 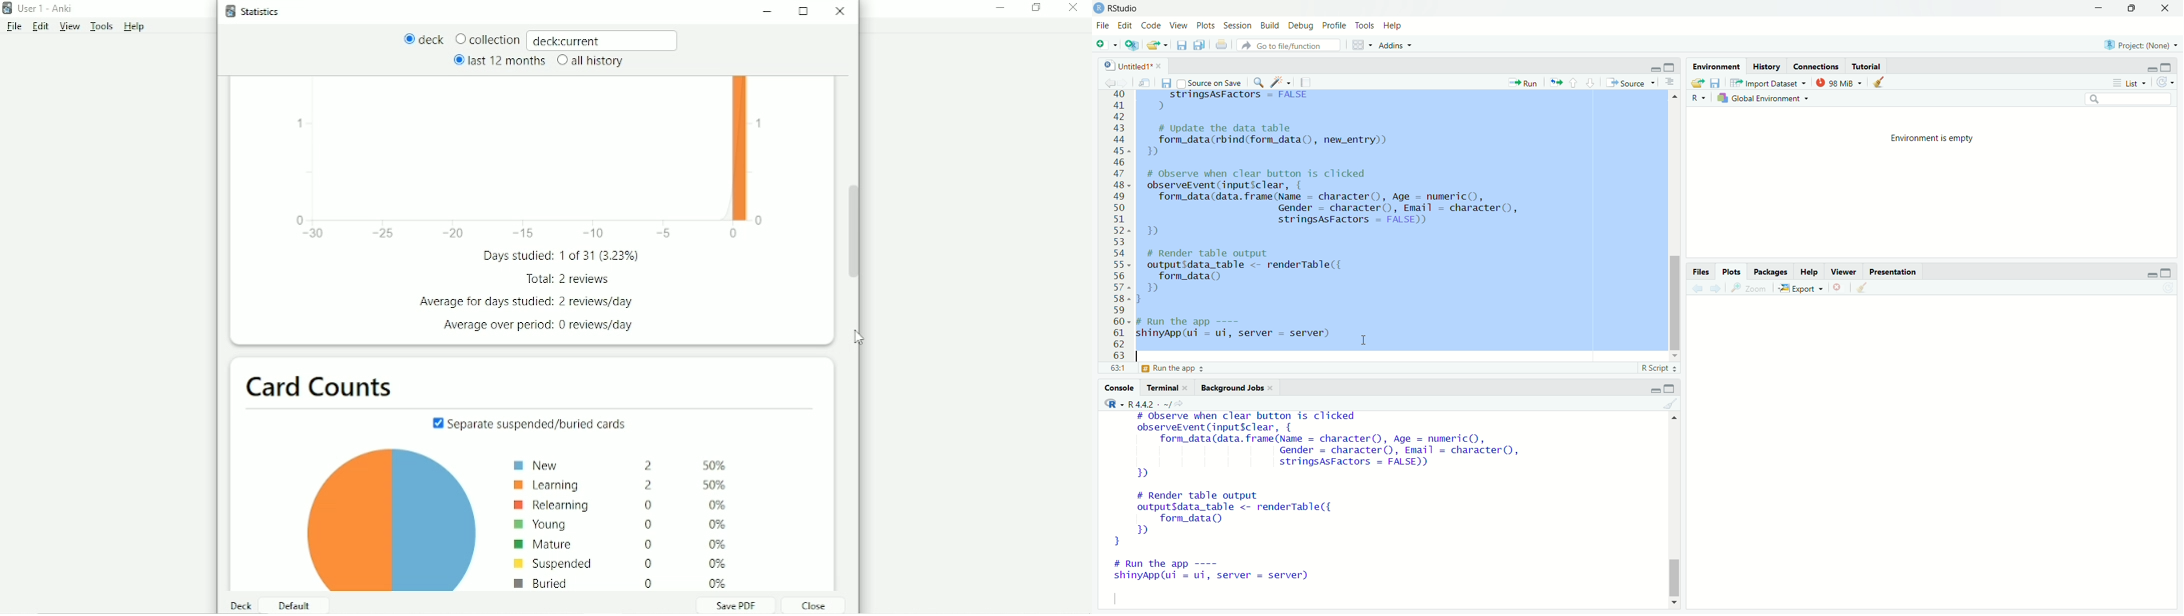 I want to click on close, so click(x=2169, y=8).